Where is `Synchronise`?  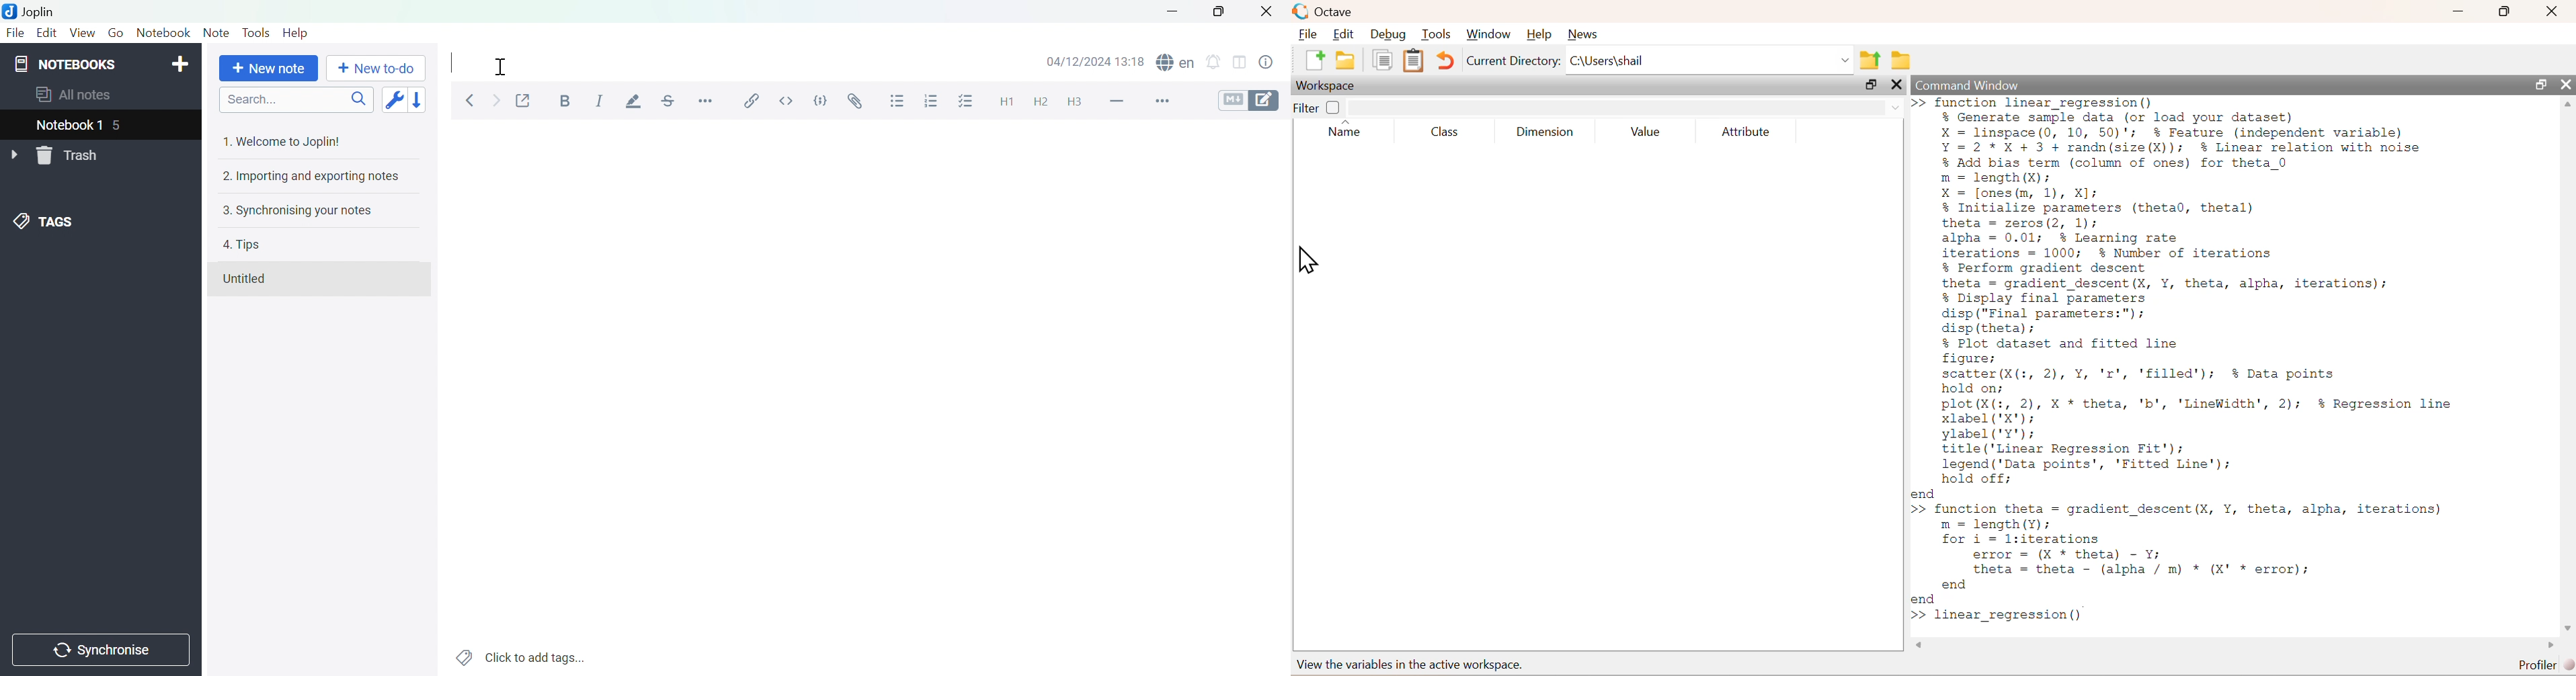 Synchronise is located at coordinates (100, 651).